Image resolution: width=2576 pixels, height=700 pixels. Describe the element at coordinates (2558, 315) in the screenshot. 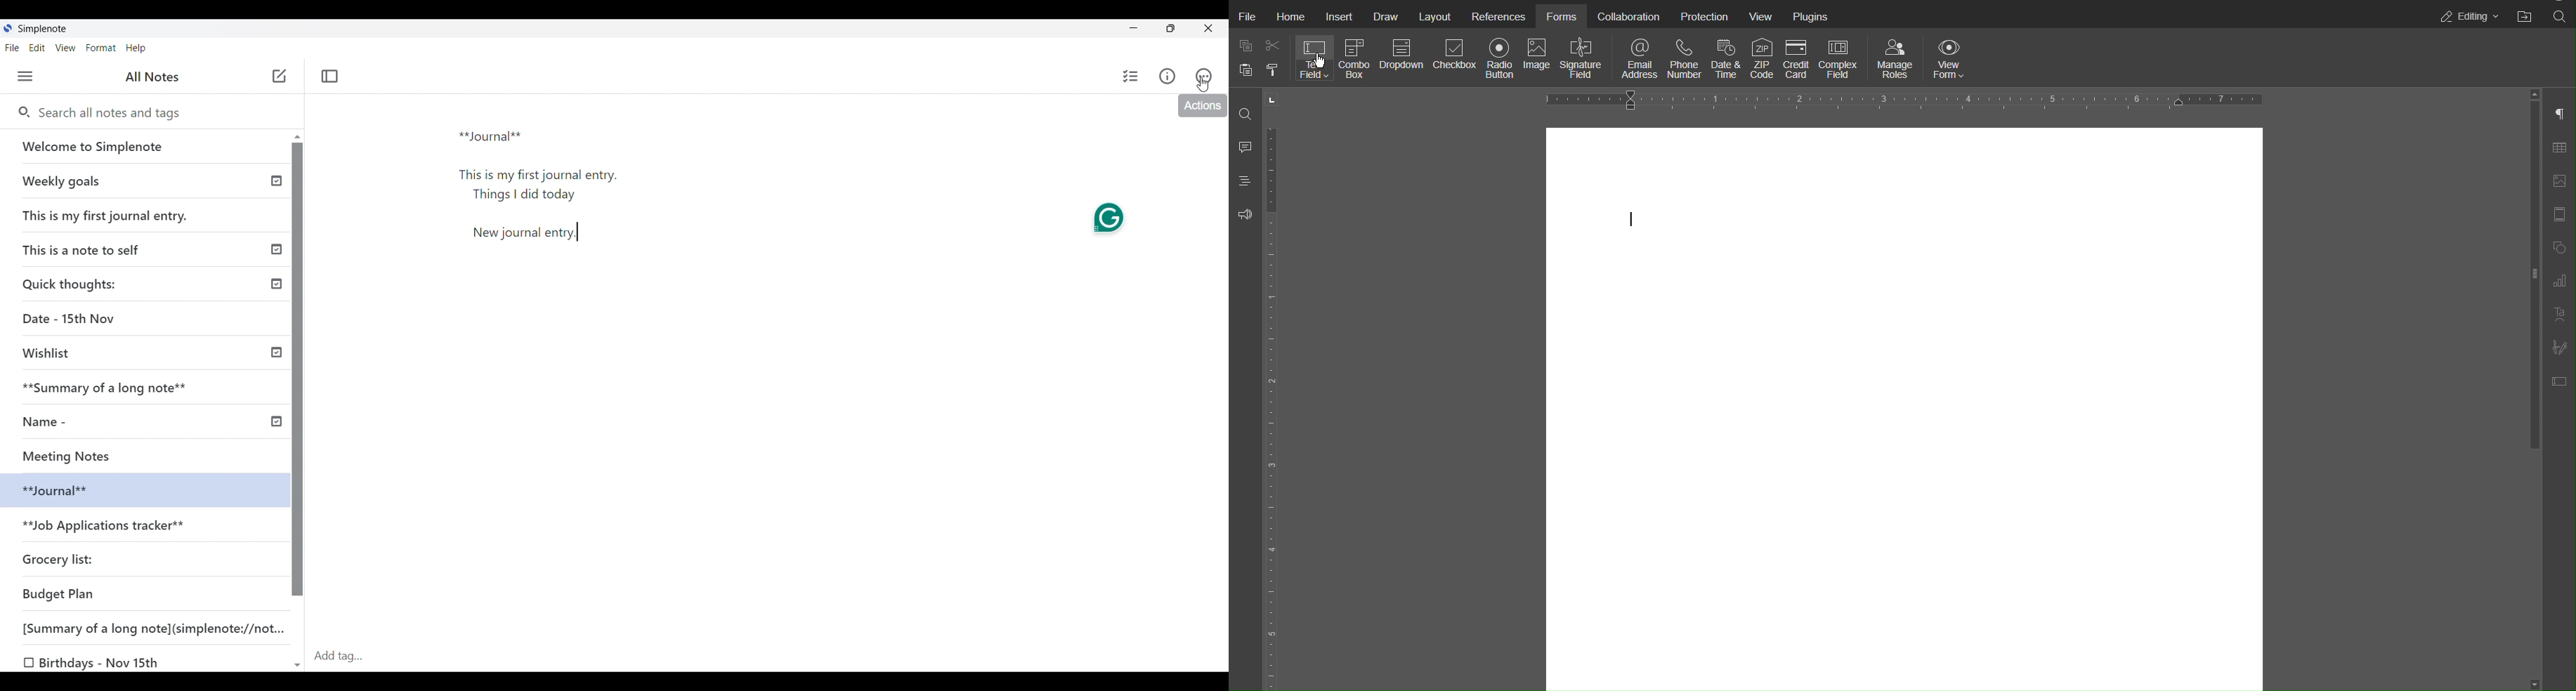

I see `Text Art` at that location.